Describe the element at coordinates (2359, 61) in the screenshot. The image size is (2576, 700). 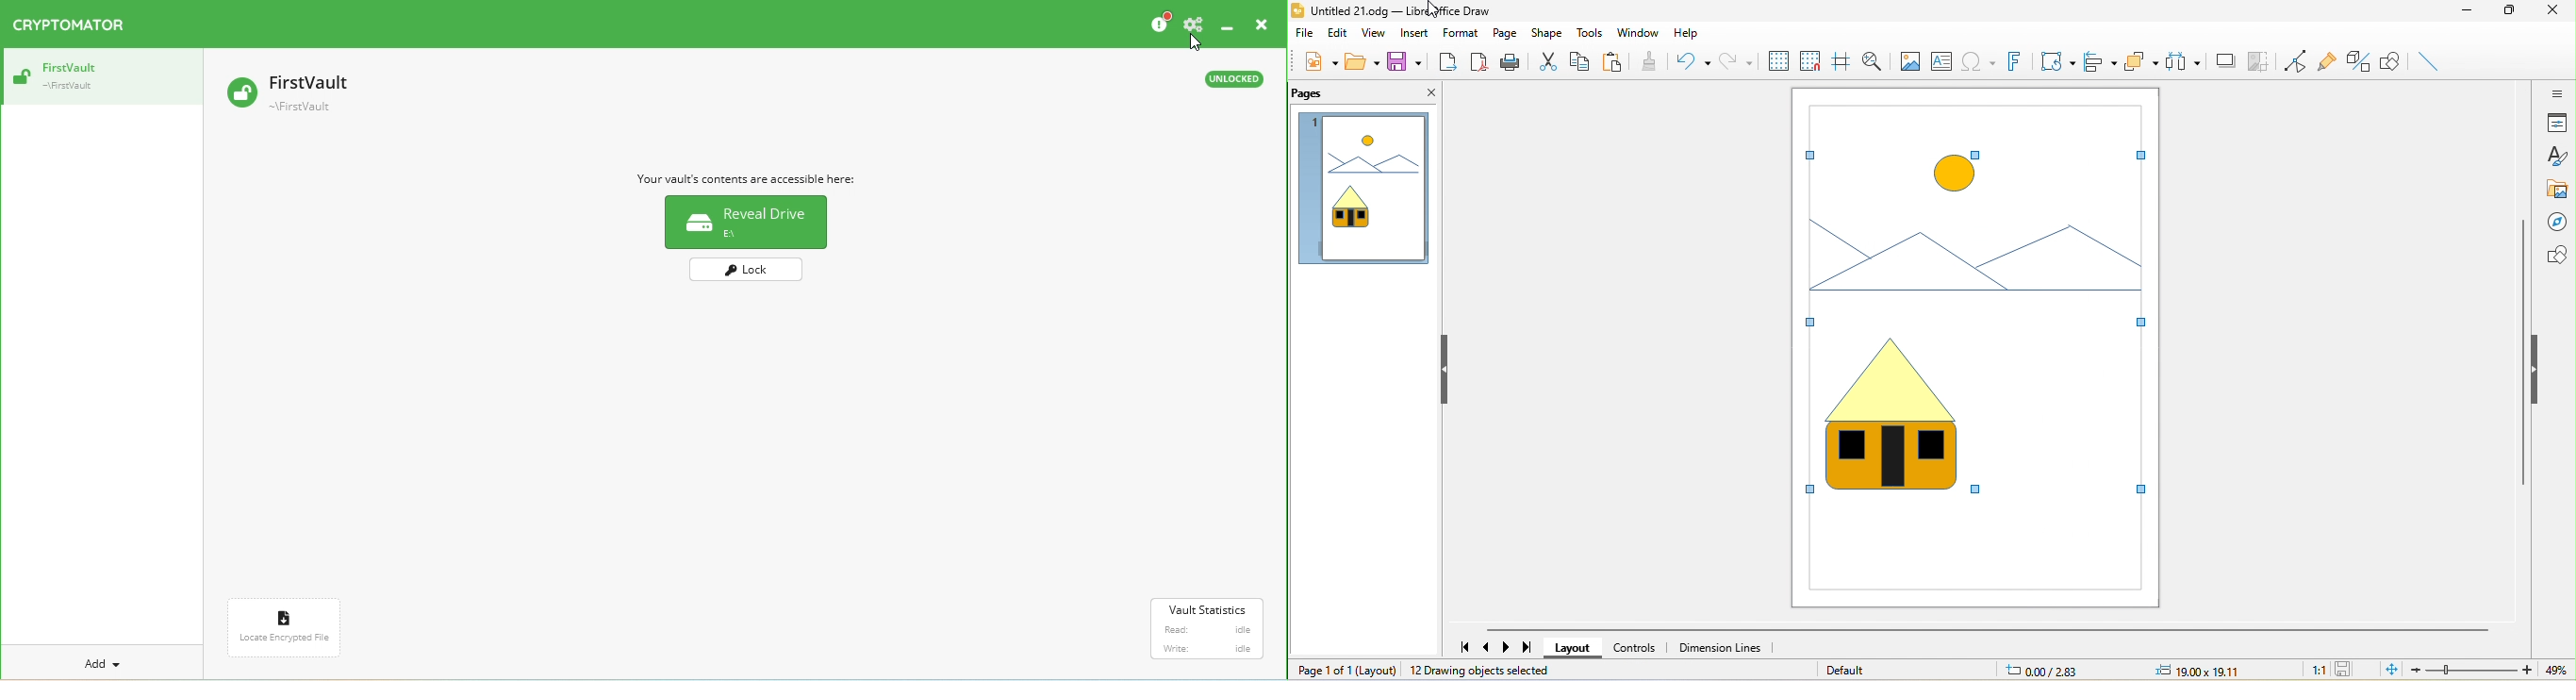
I see `toggle extrusion` at that location.